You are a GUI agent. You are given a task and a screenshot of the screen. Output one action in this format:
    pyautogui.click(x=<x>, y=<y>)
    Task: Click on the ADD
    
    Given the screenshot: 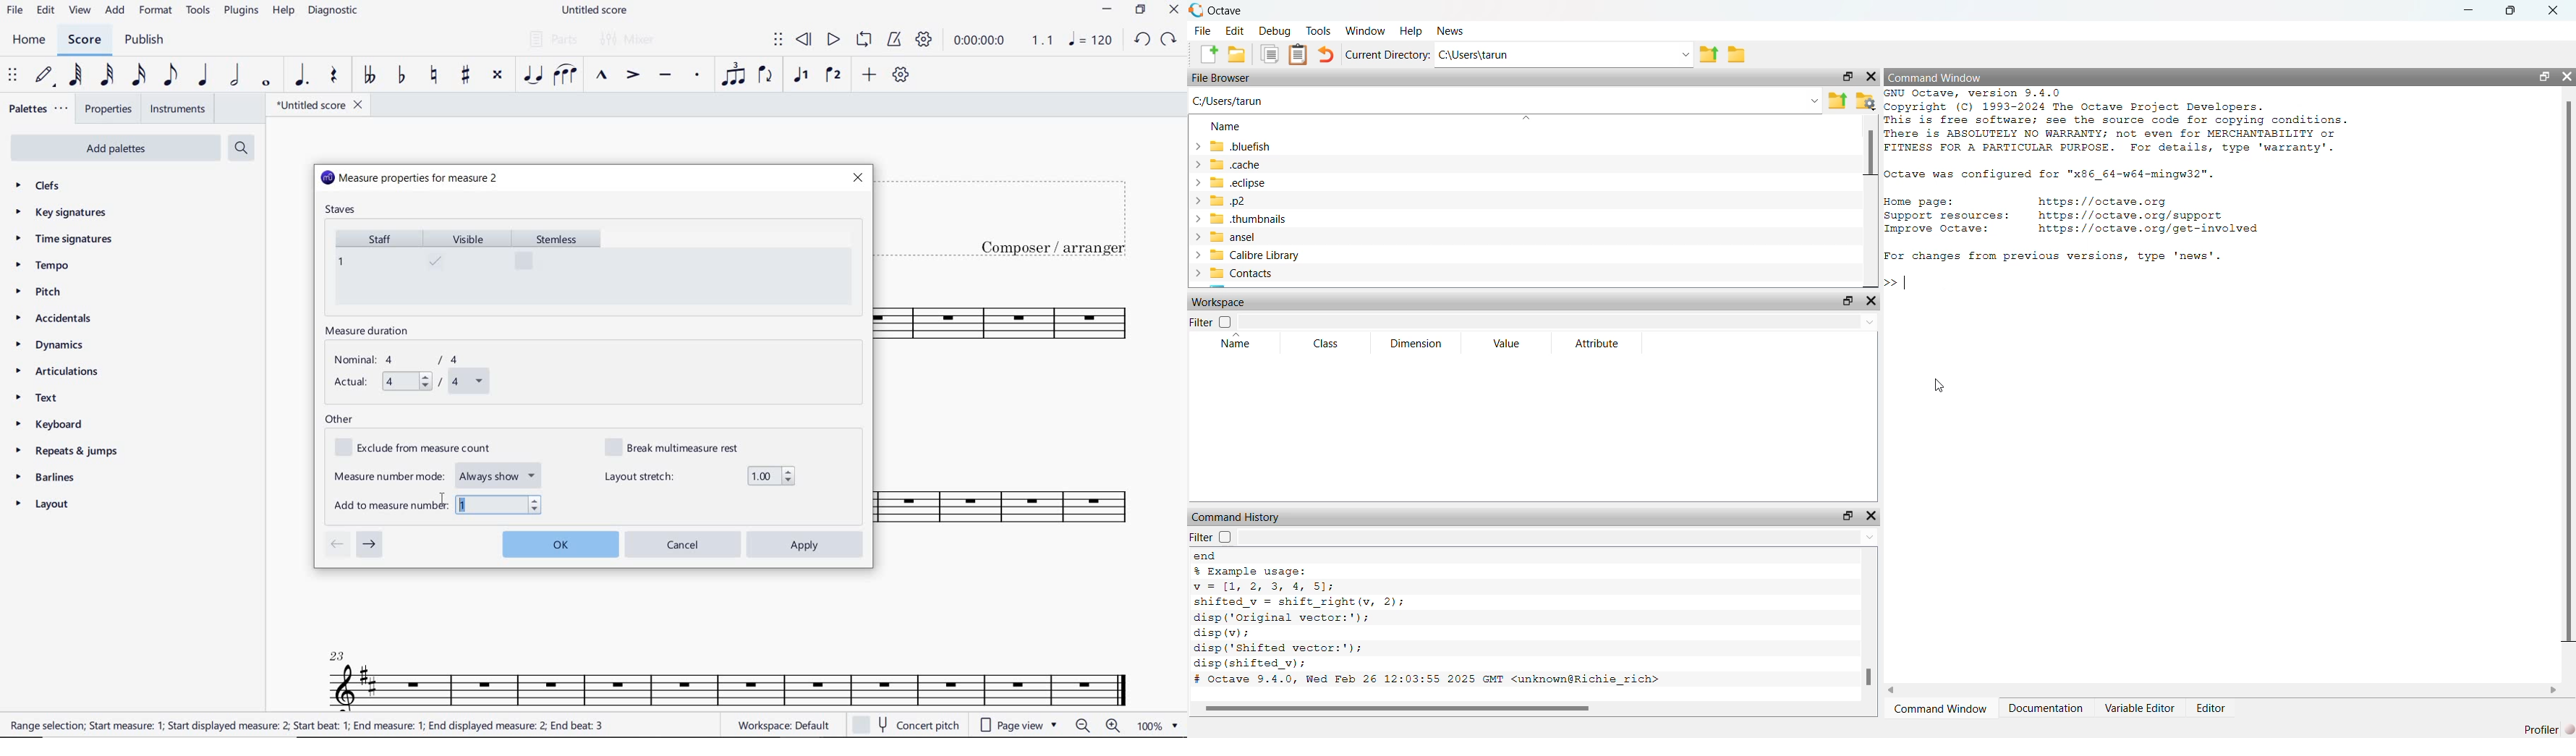 What is the action you would take?
    pyautogui.click(x=116, y=11)
    